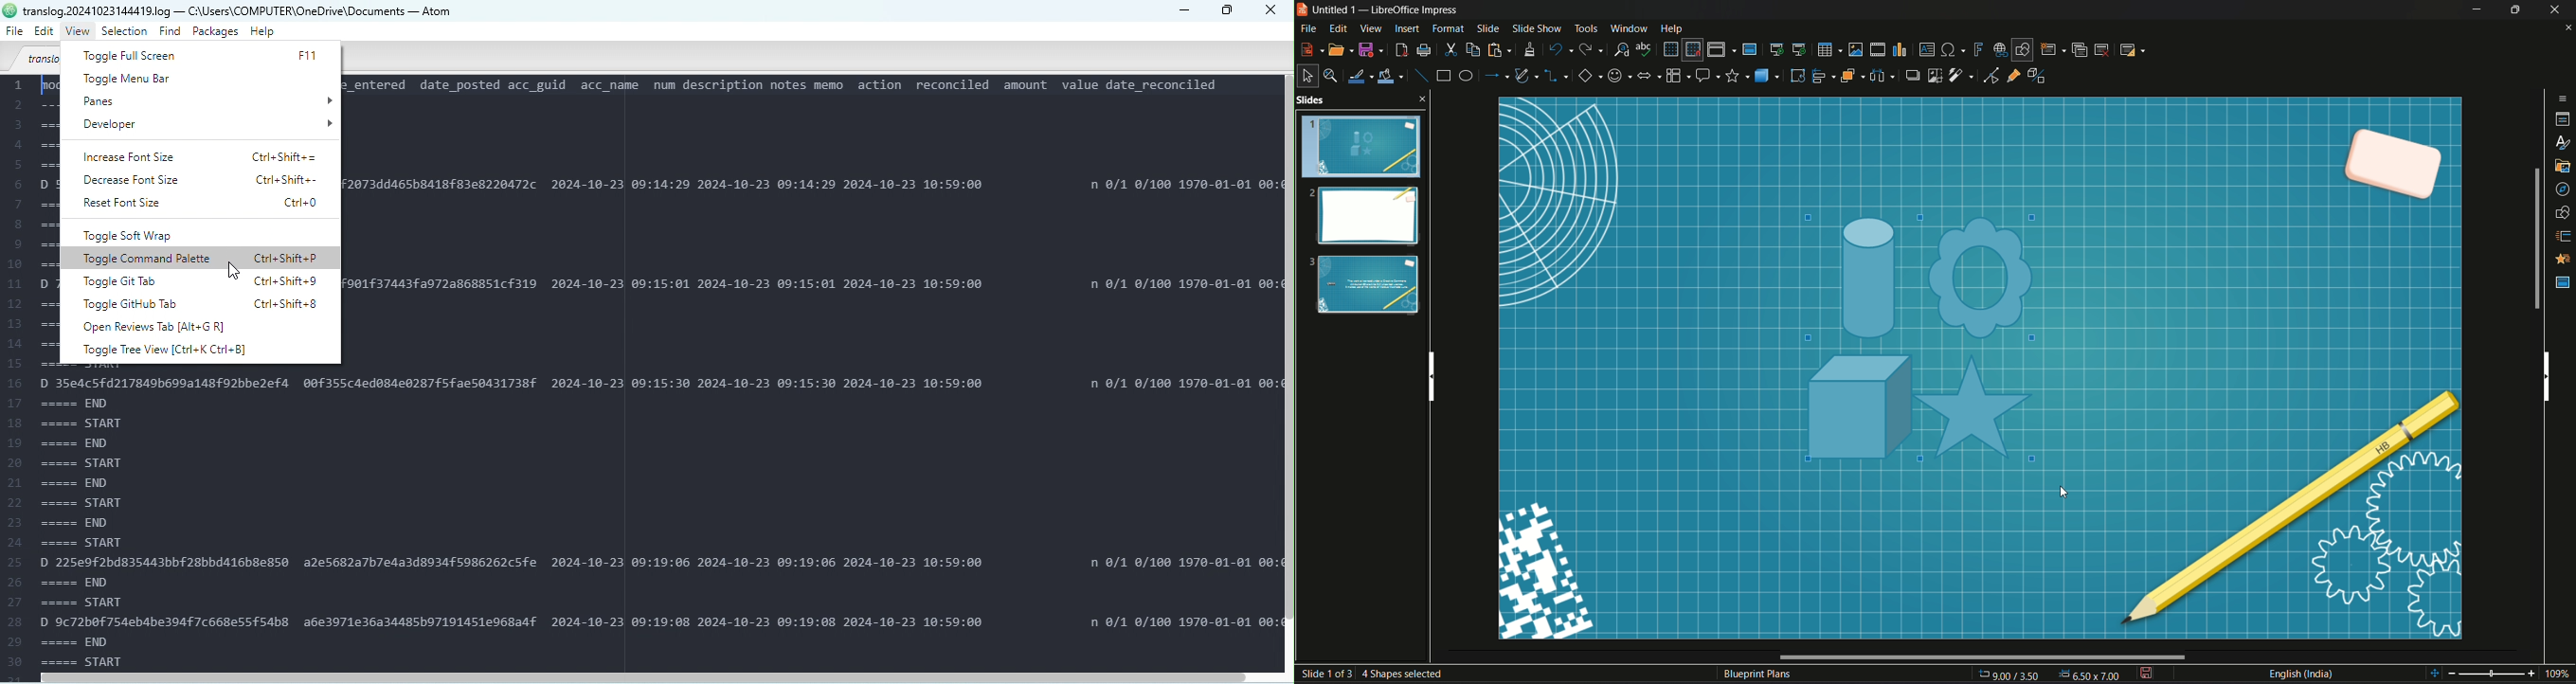 This screenshot has height=700, width=2576. I want to click on toggle point, so click(1990, 77).